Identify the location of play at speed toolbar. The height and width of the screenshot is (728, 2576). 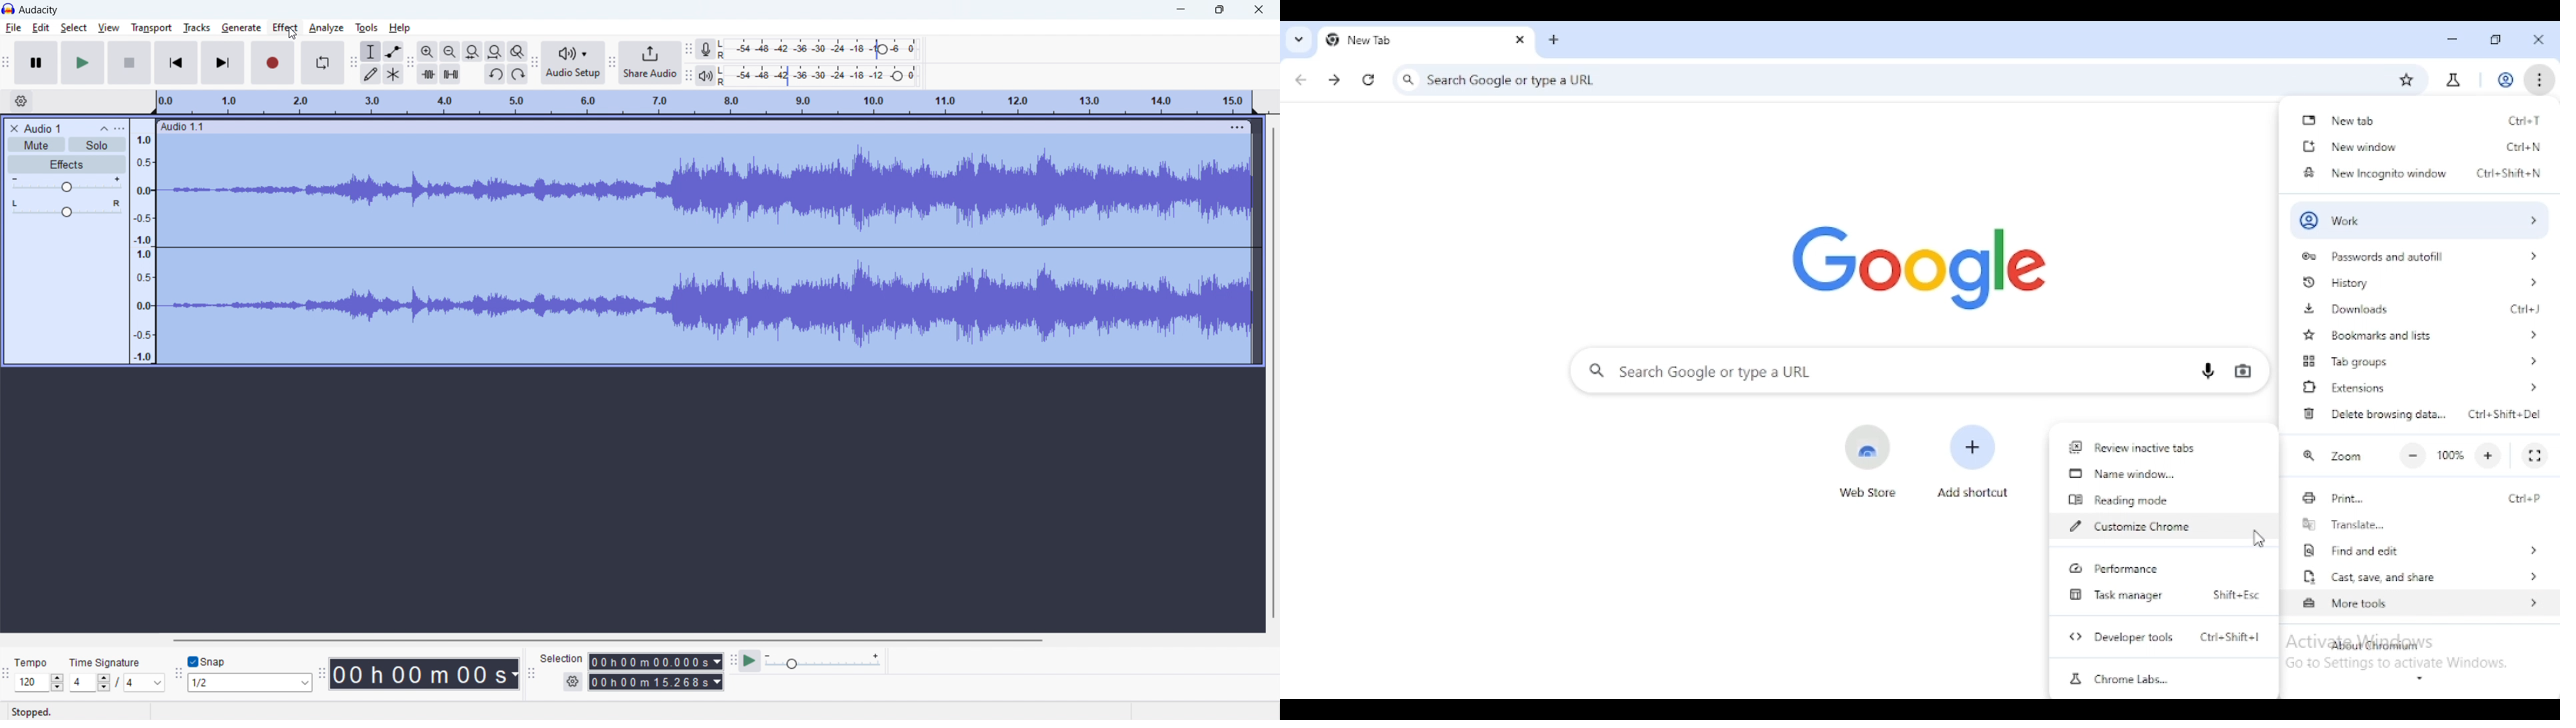
(732, 661).